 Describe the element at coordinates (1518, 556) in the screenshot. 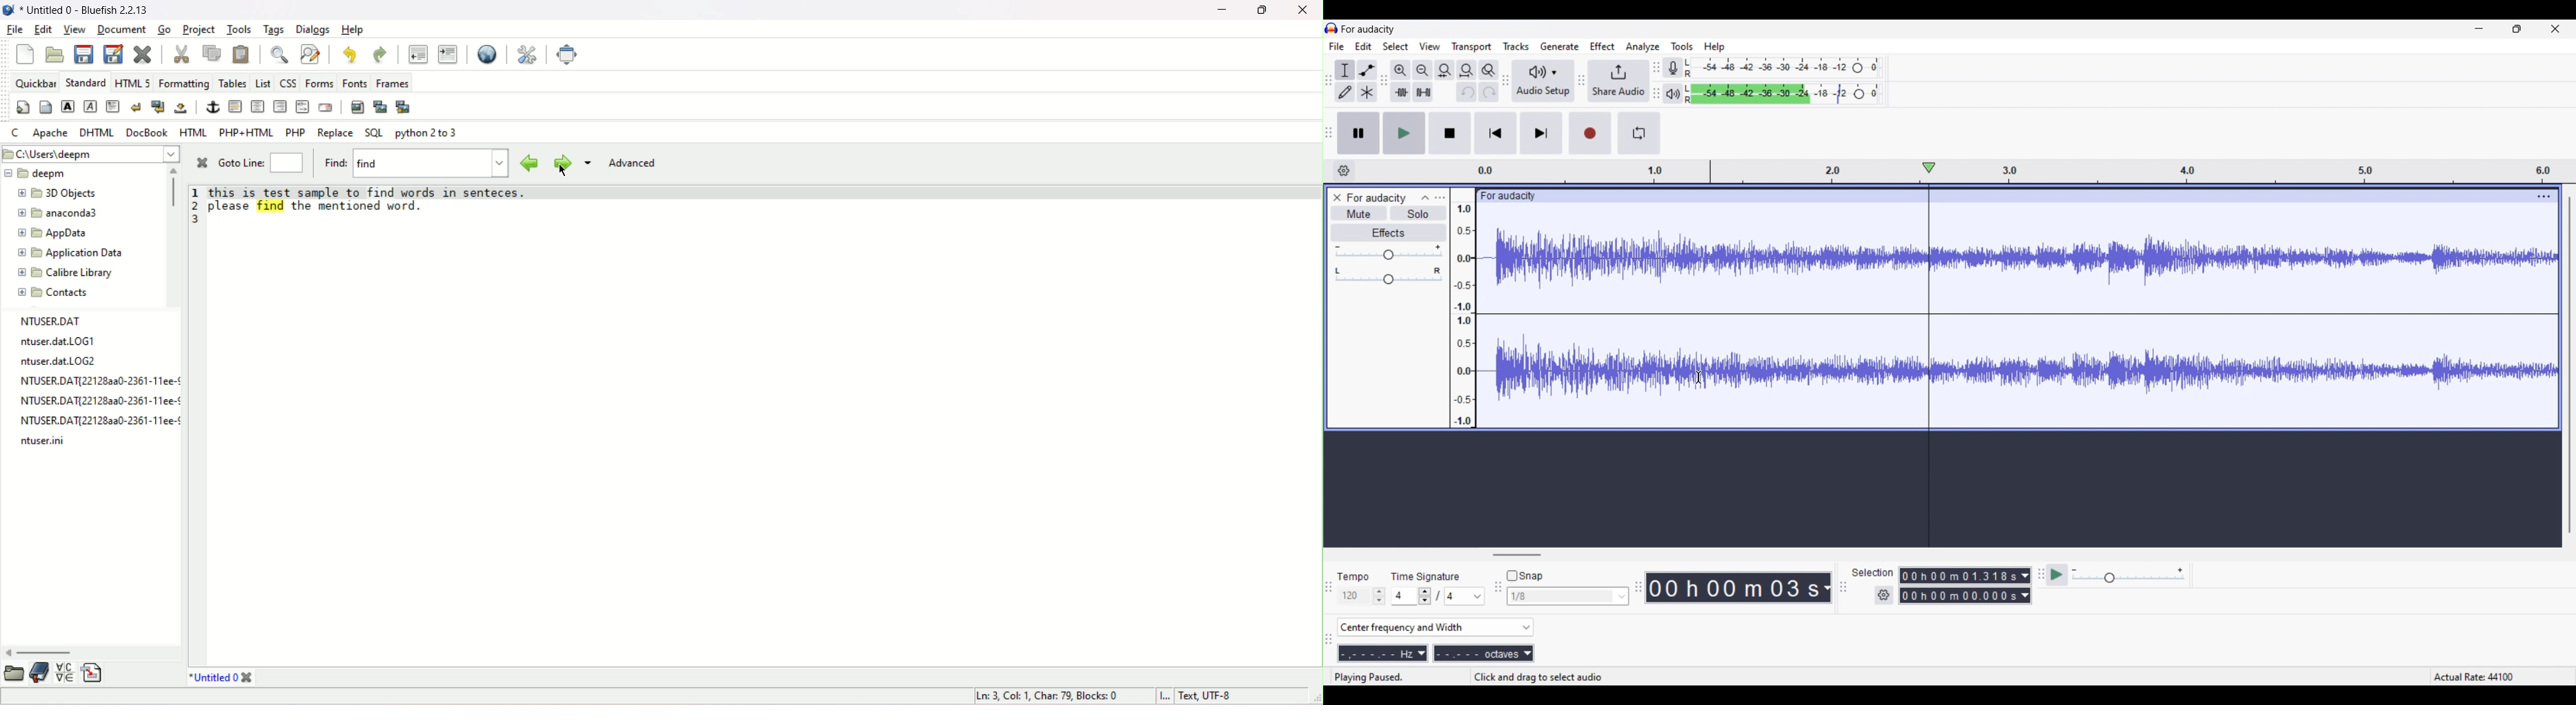

I see `Horizontal slide bar` at that location.